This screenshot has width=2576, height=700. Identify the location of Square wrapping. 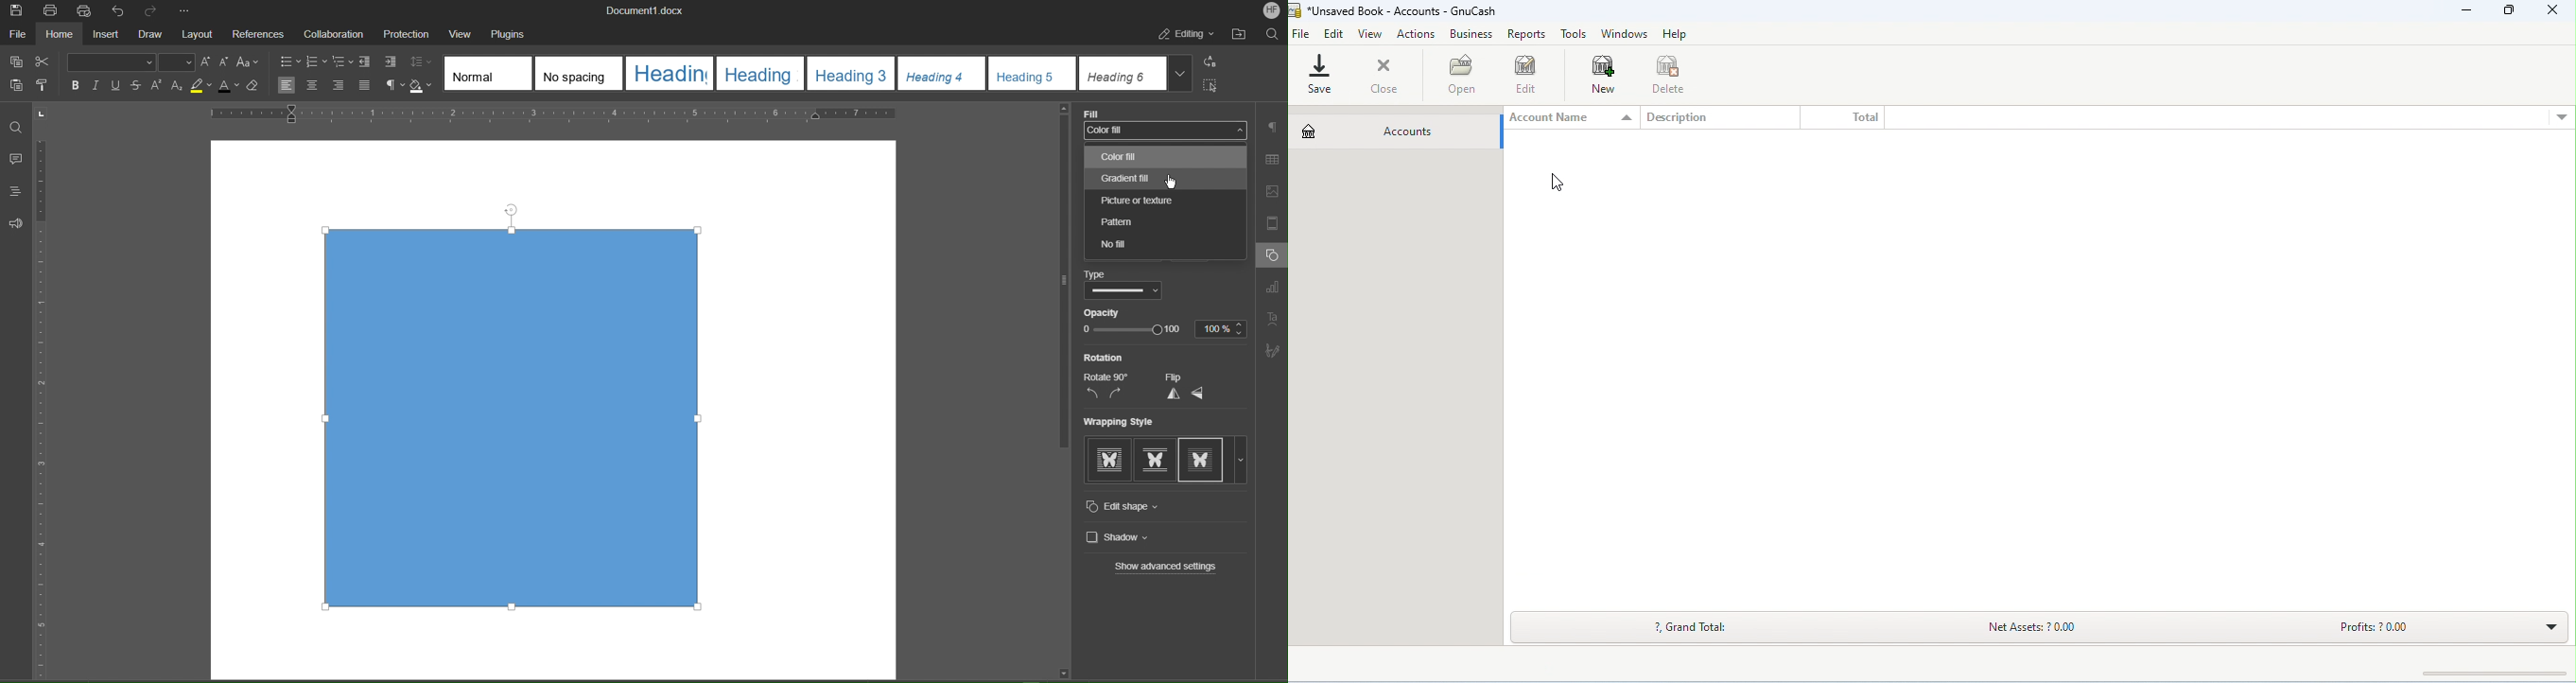
(1156, 463).